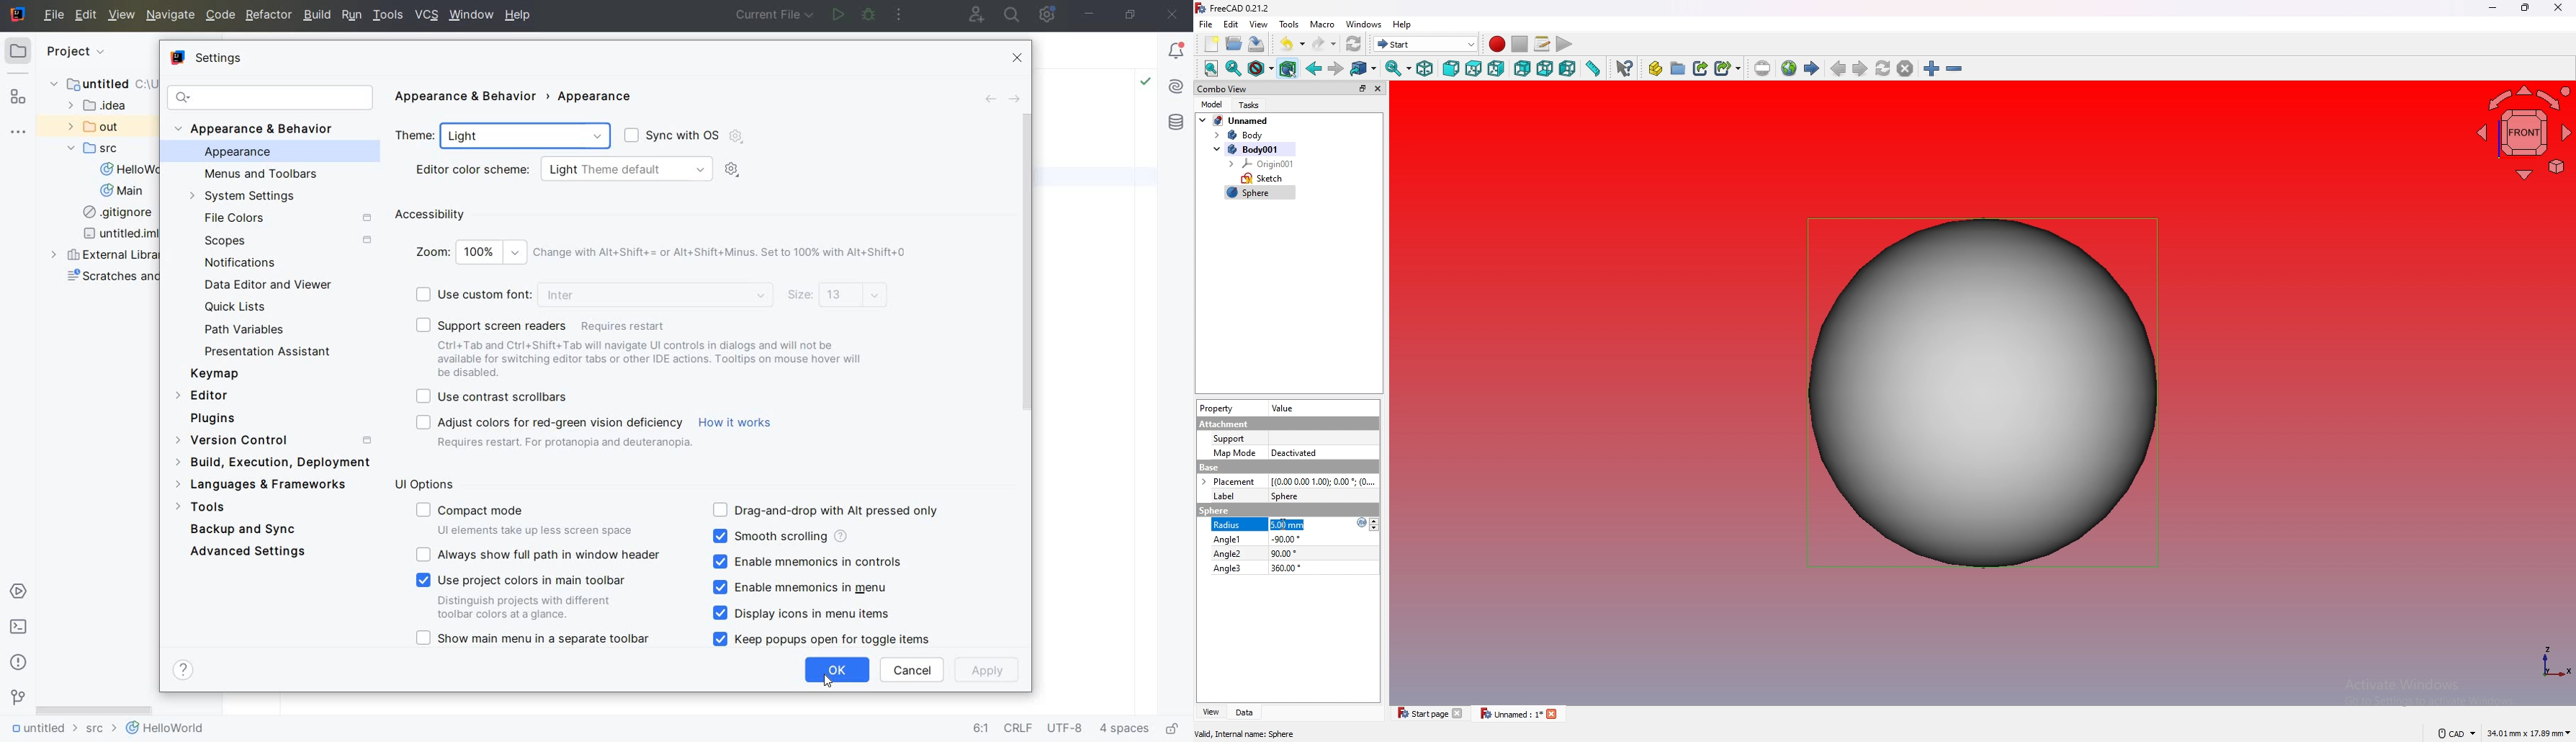 The width and height of the screenshot is (2576, 756). I want to click on right, so click(1496, 68).